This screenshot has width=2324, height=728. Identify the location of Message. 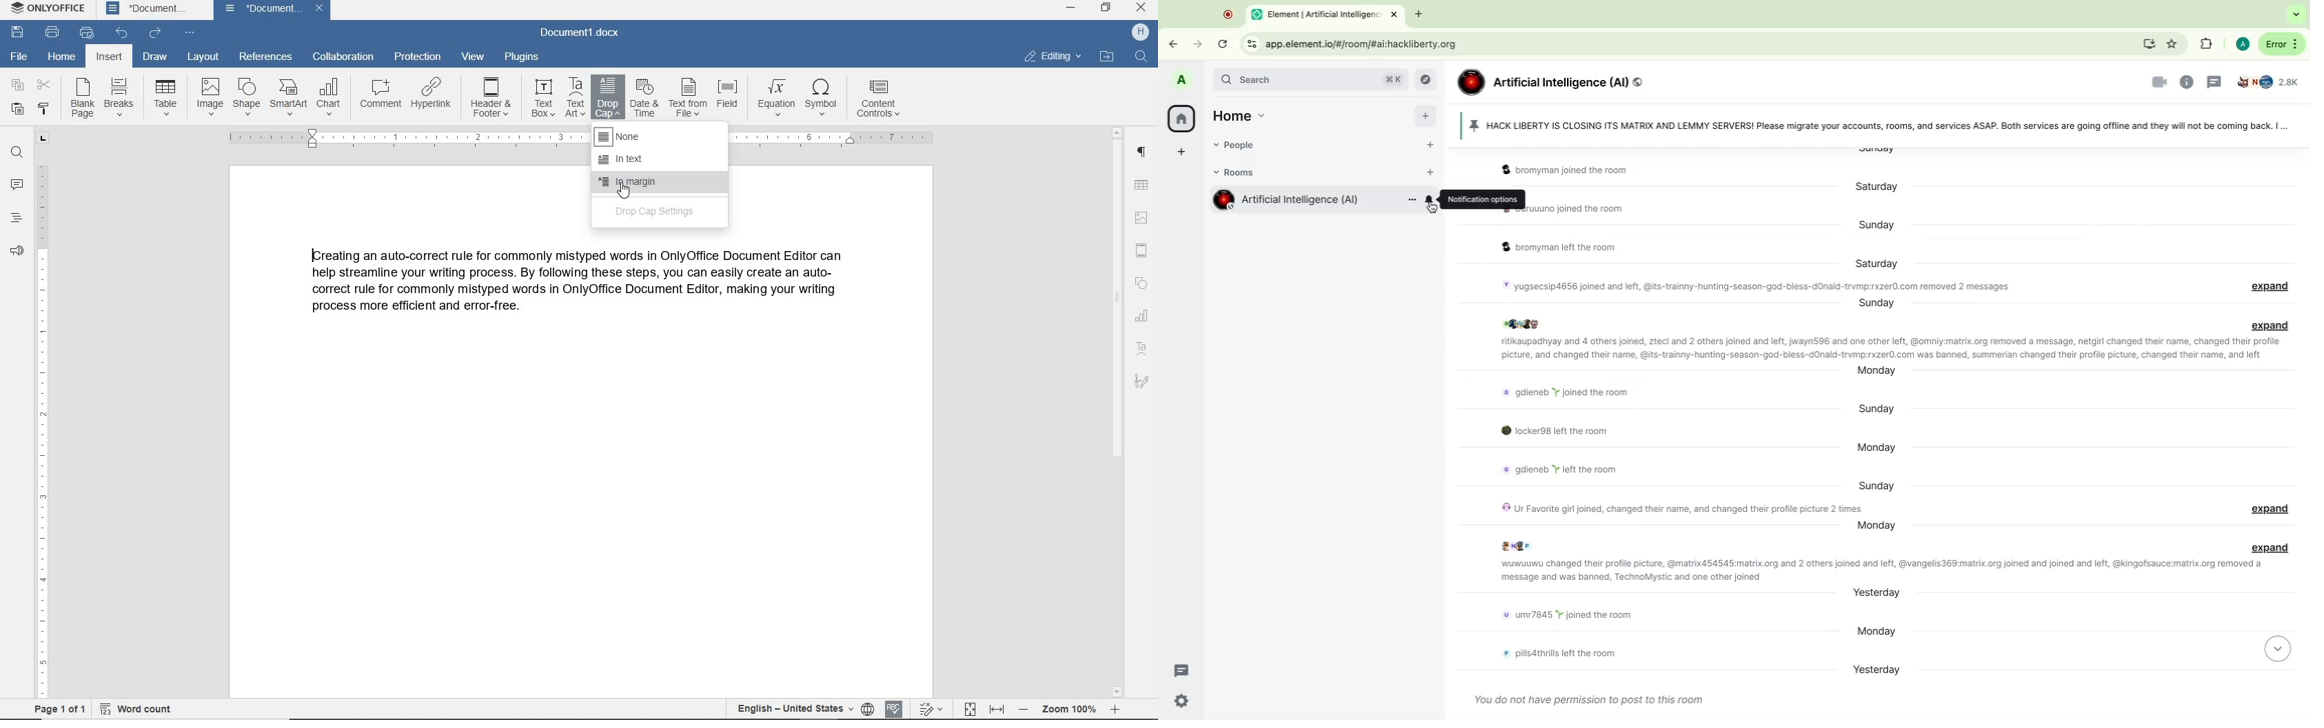
(1554, 470).